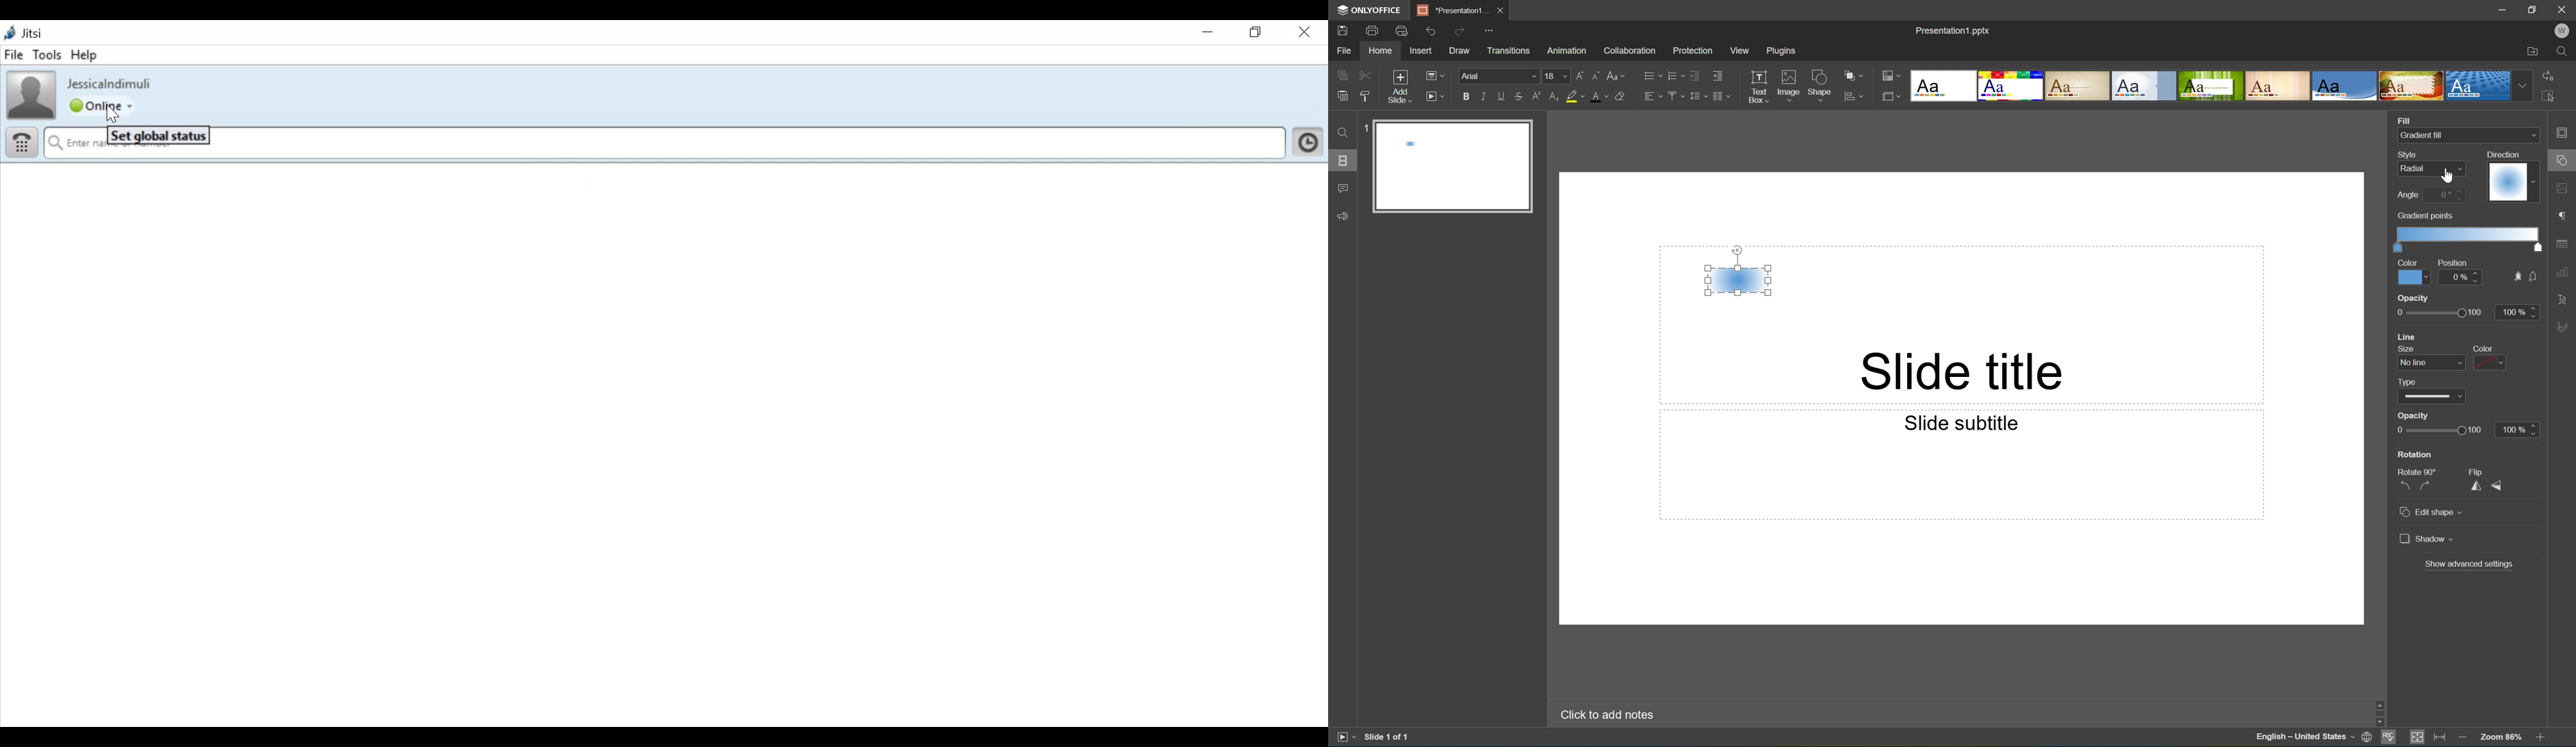 The image size is (2576, 756). Describe the element at coordinates (2433, 363) in the screenshot. I see `line size dropdown` at that location.